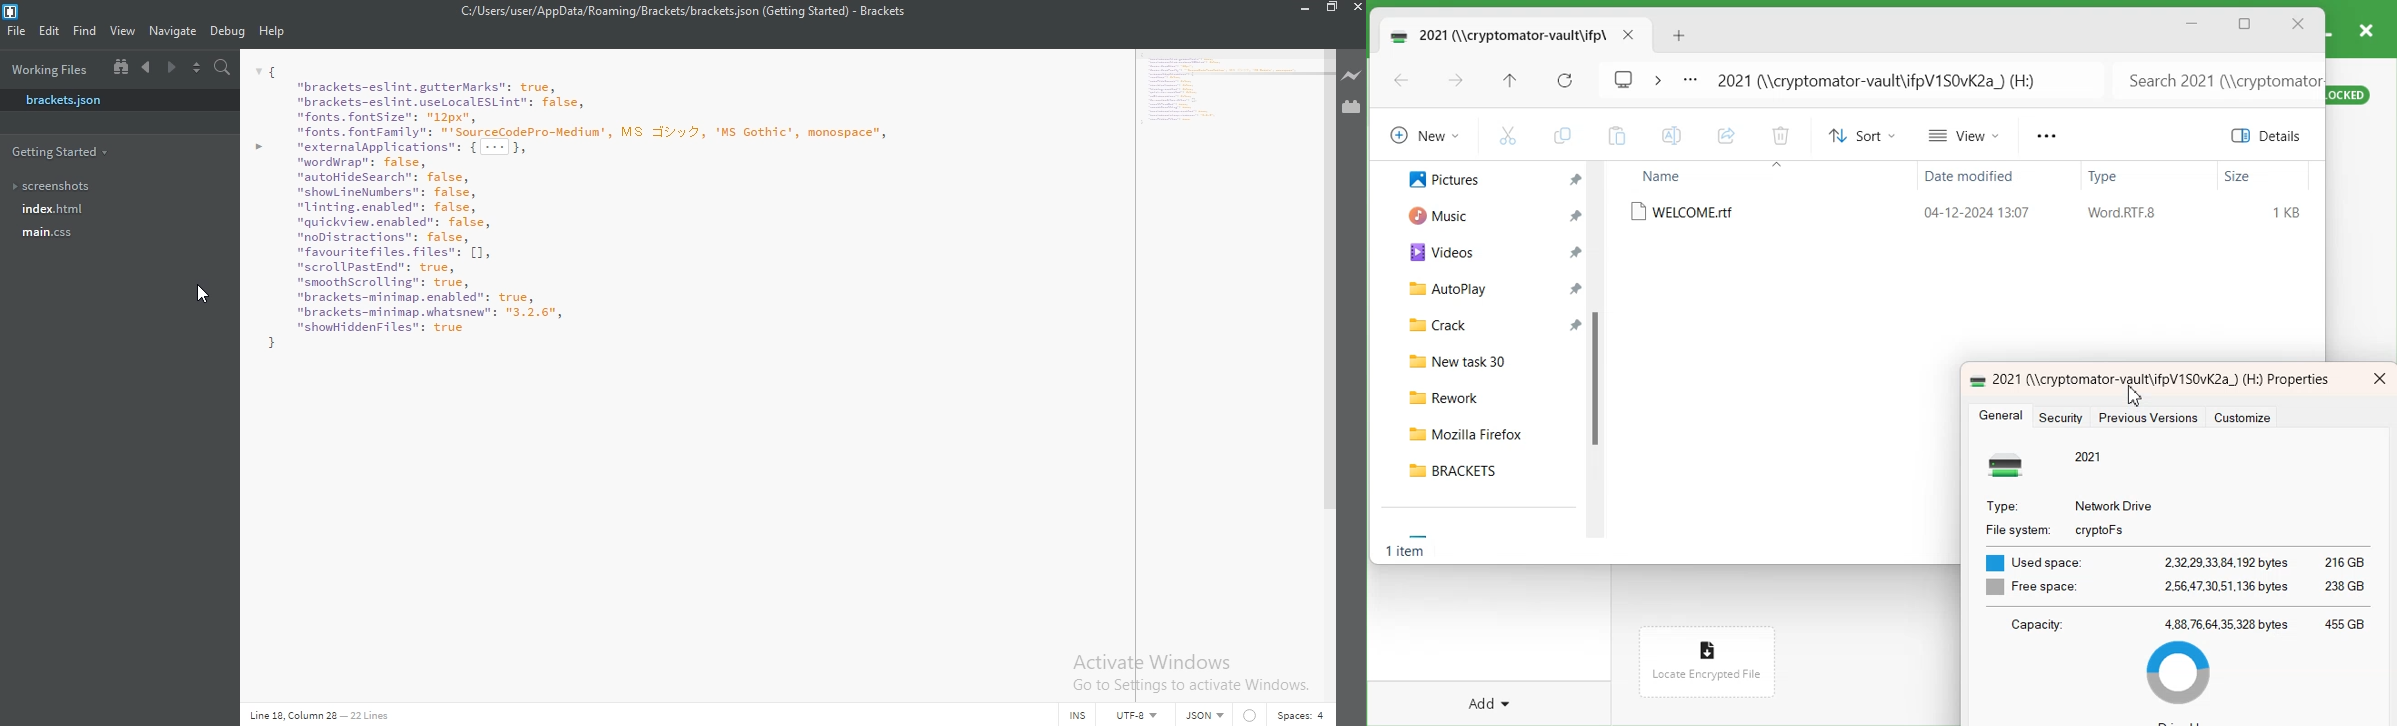 The image size is (2408, 728). What do you see at coordinates (1576, 180) in the screenshot?
I see `Pin a file` at bounding box center [1576, 180].